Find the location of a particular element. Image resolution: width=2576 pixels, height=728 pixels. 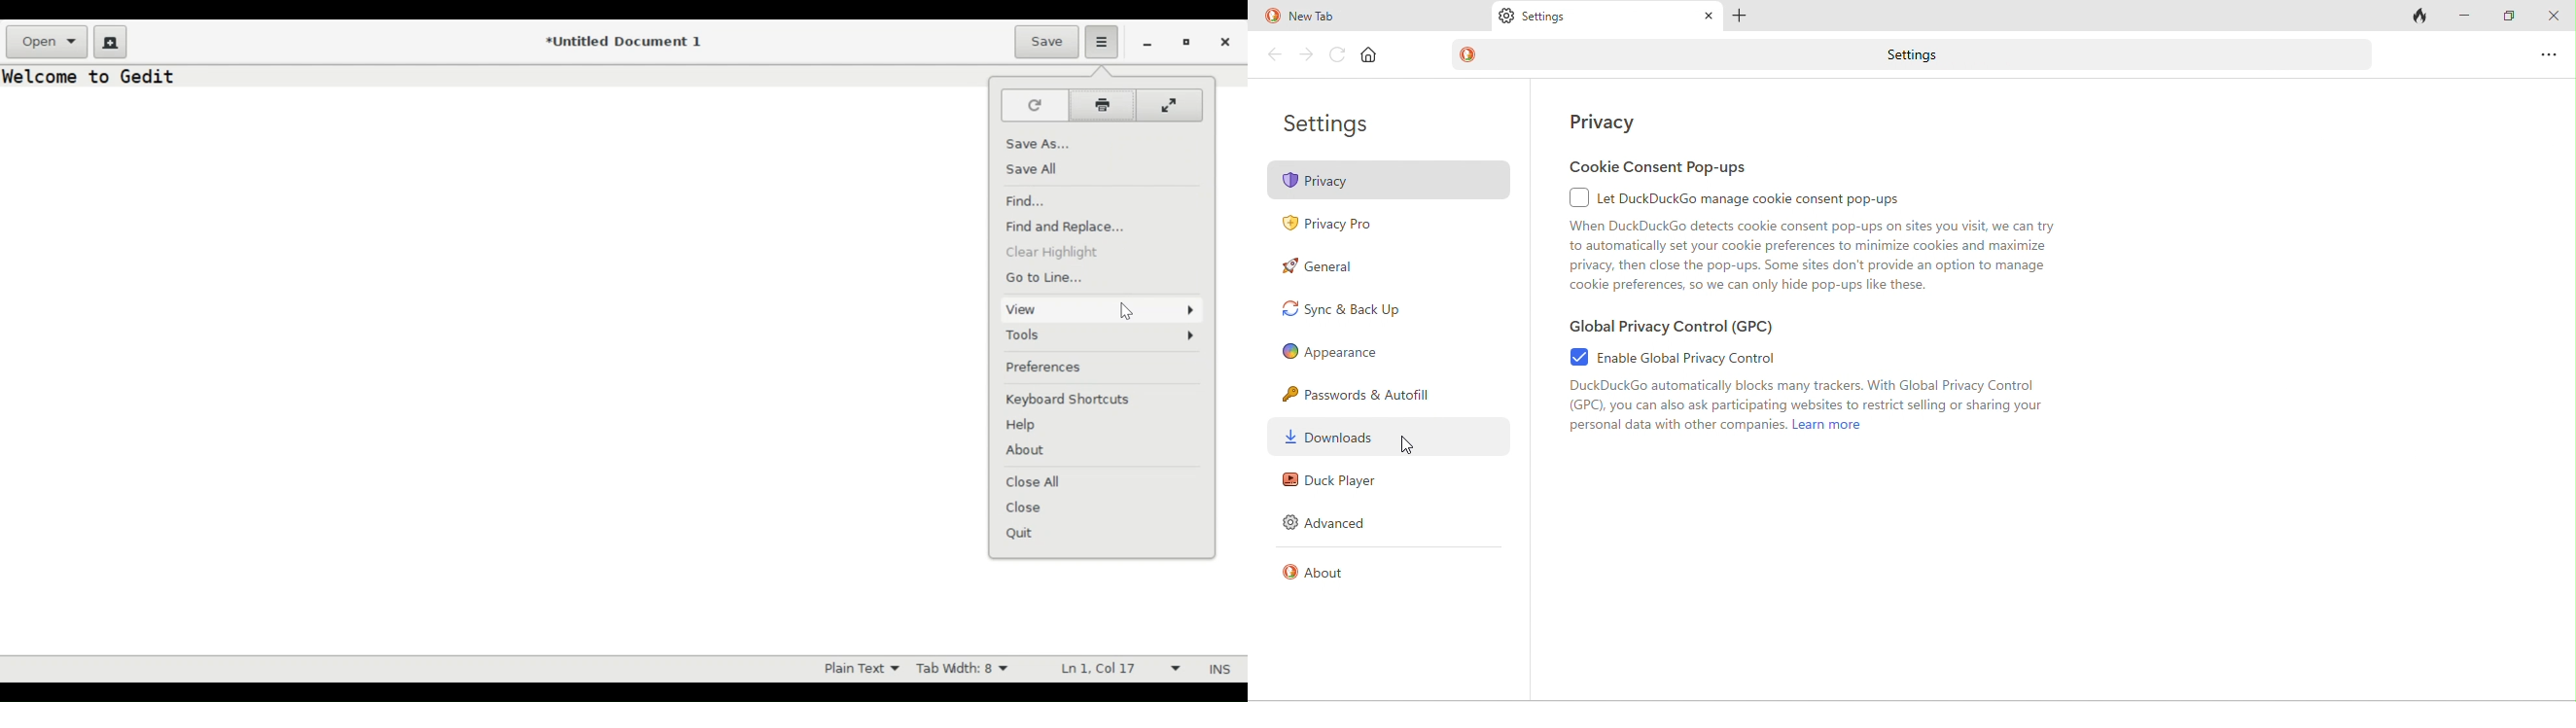

Find and Replace is located at coordinates (1073, 227).